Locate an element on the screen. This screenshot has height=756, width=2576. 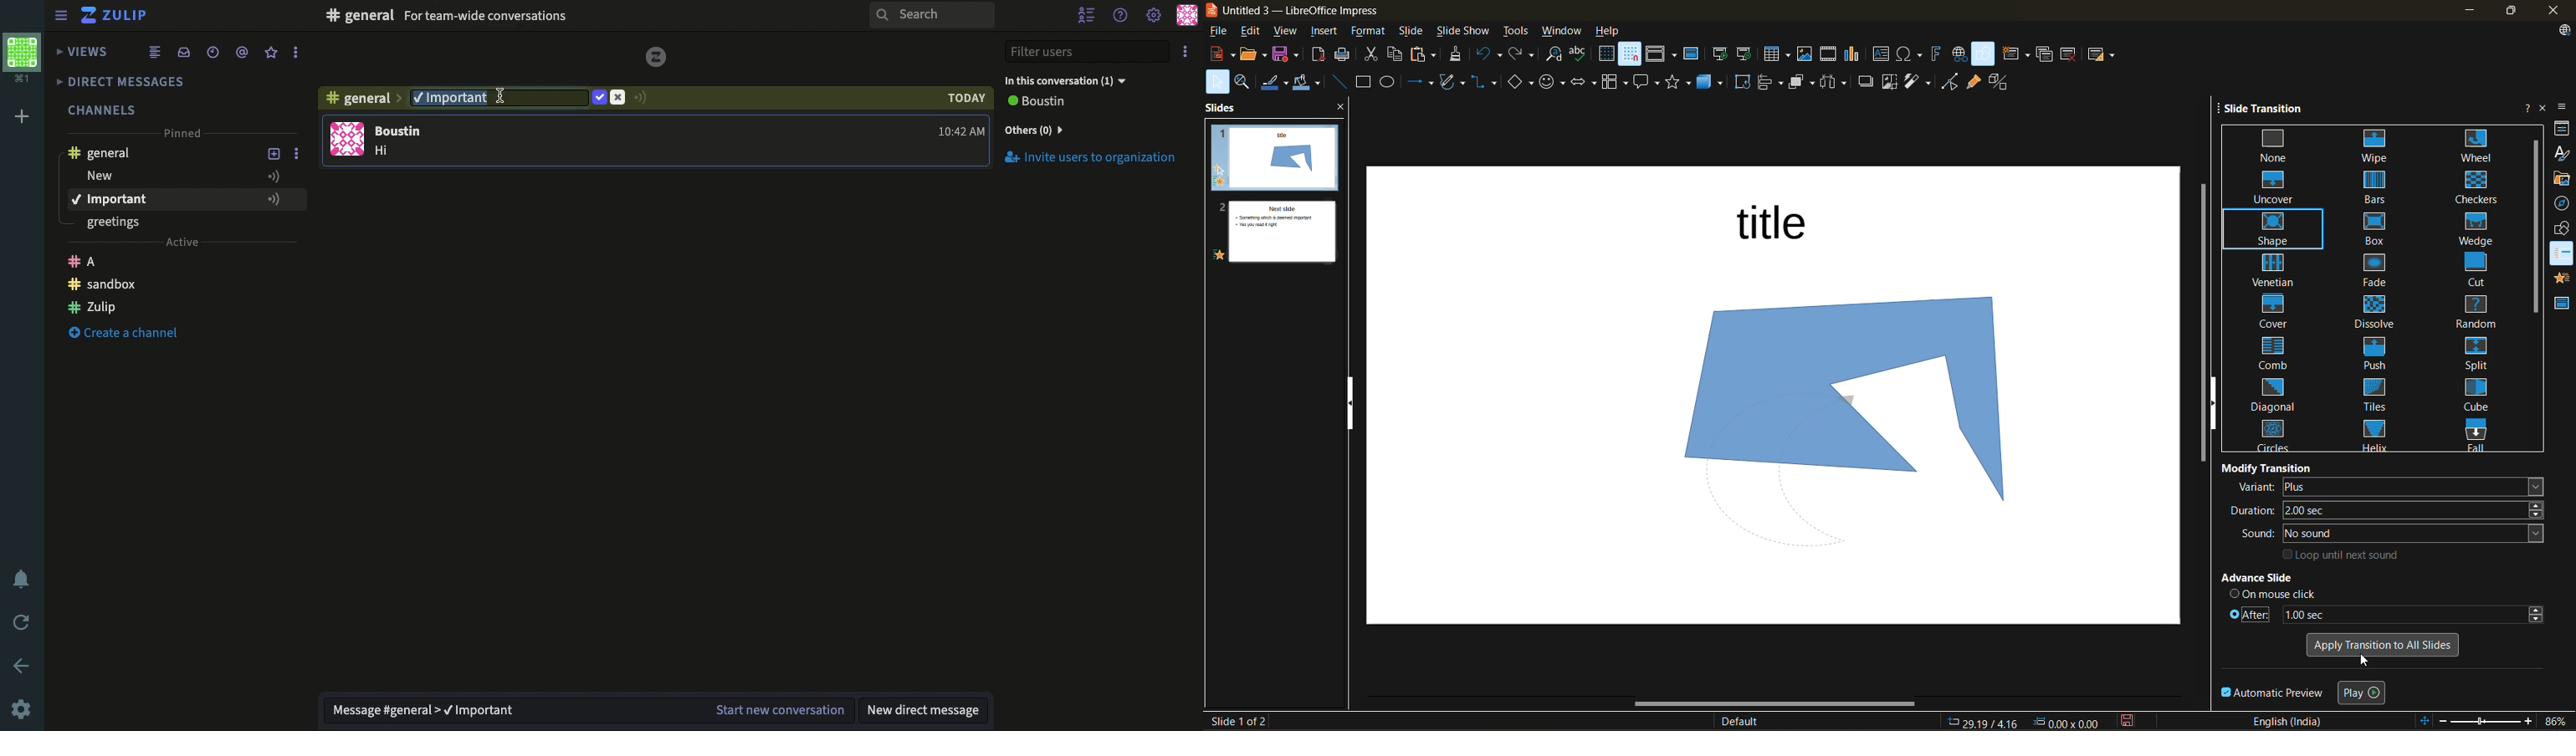
distribute is located at coordinates (1836, 82).